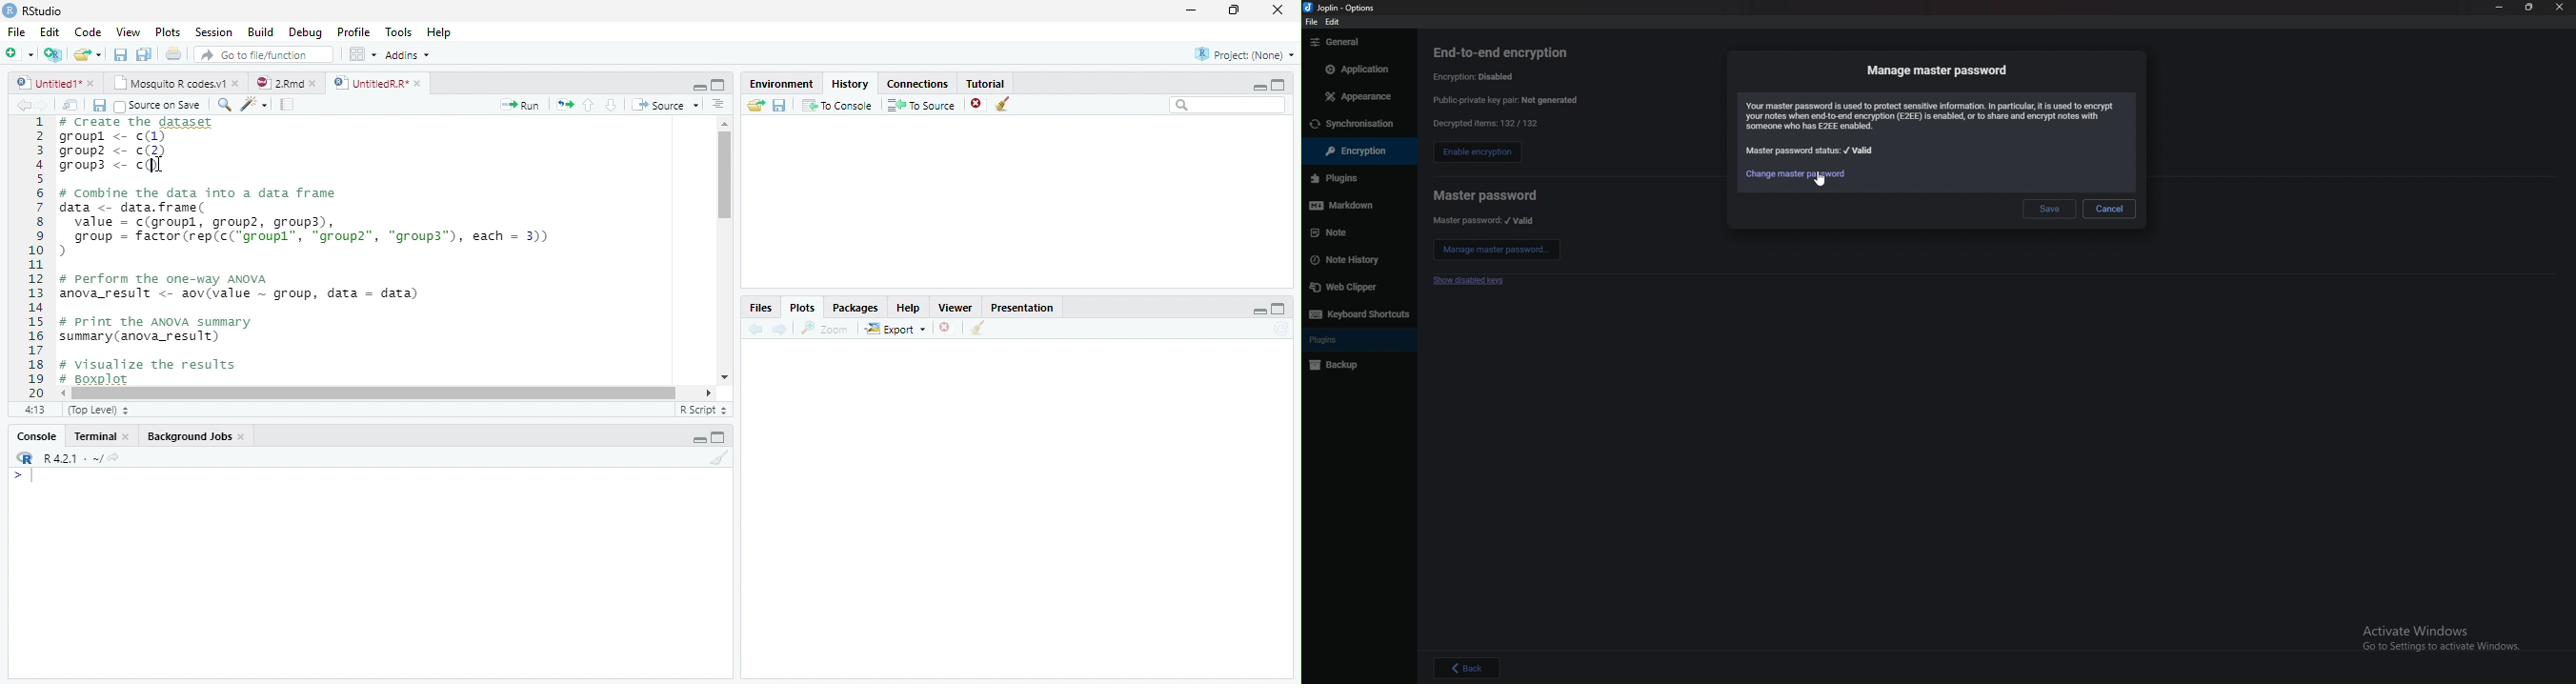  What do you see at coordinates (2109, 209) in the screenshot?
I see `cancel` at bounding box center [2109, 209].